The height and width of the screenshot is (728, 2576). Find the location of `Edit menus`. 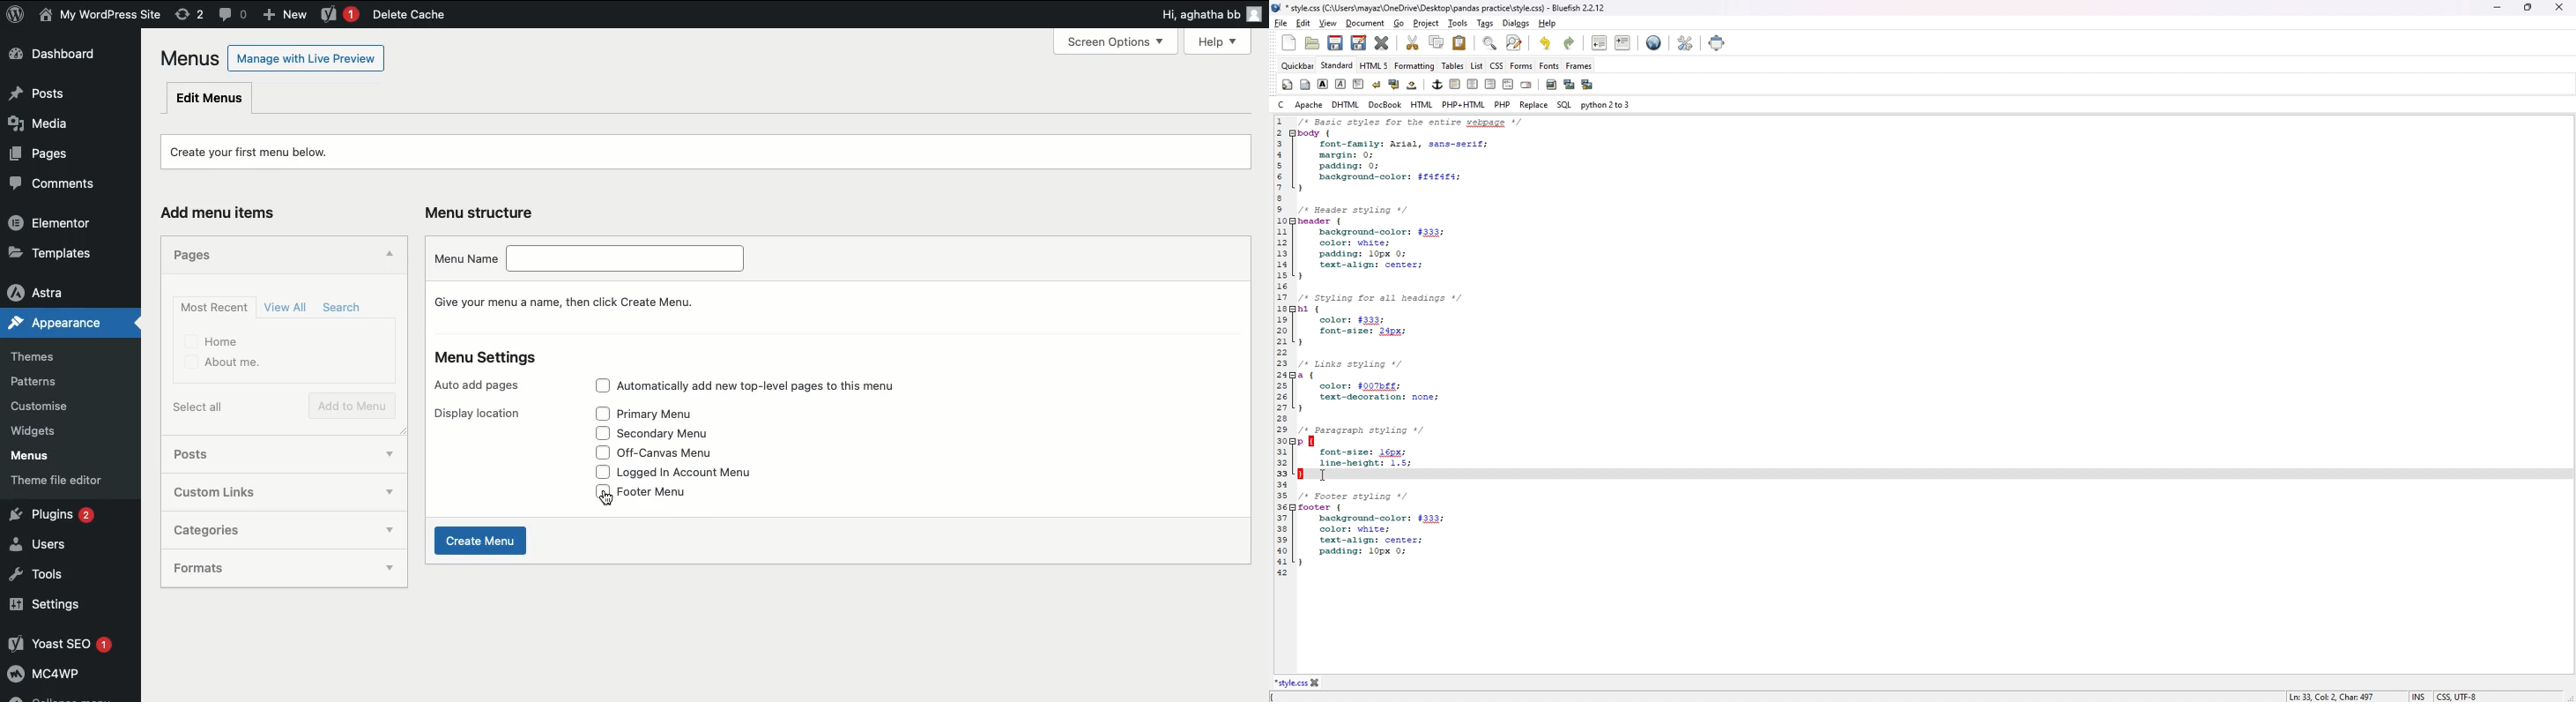

Edit menus is located at coordinates (210, 99).